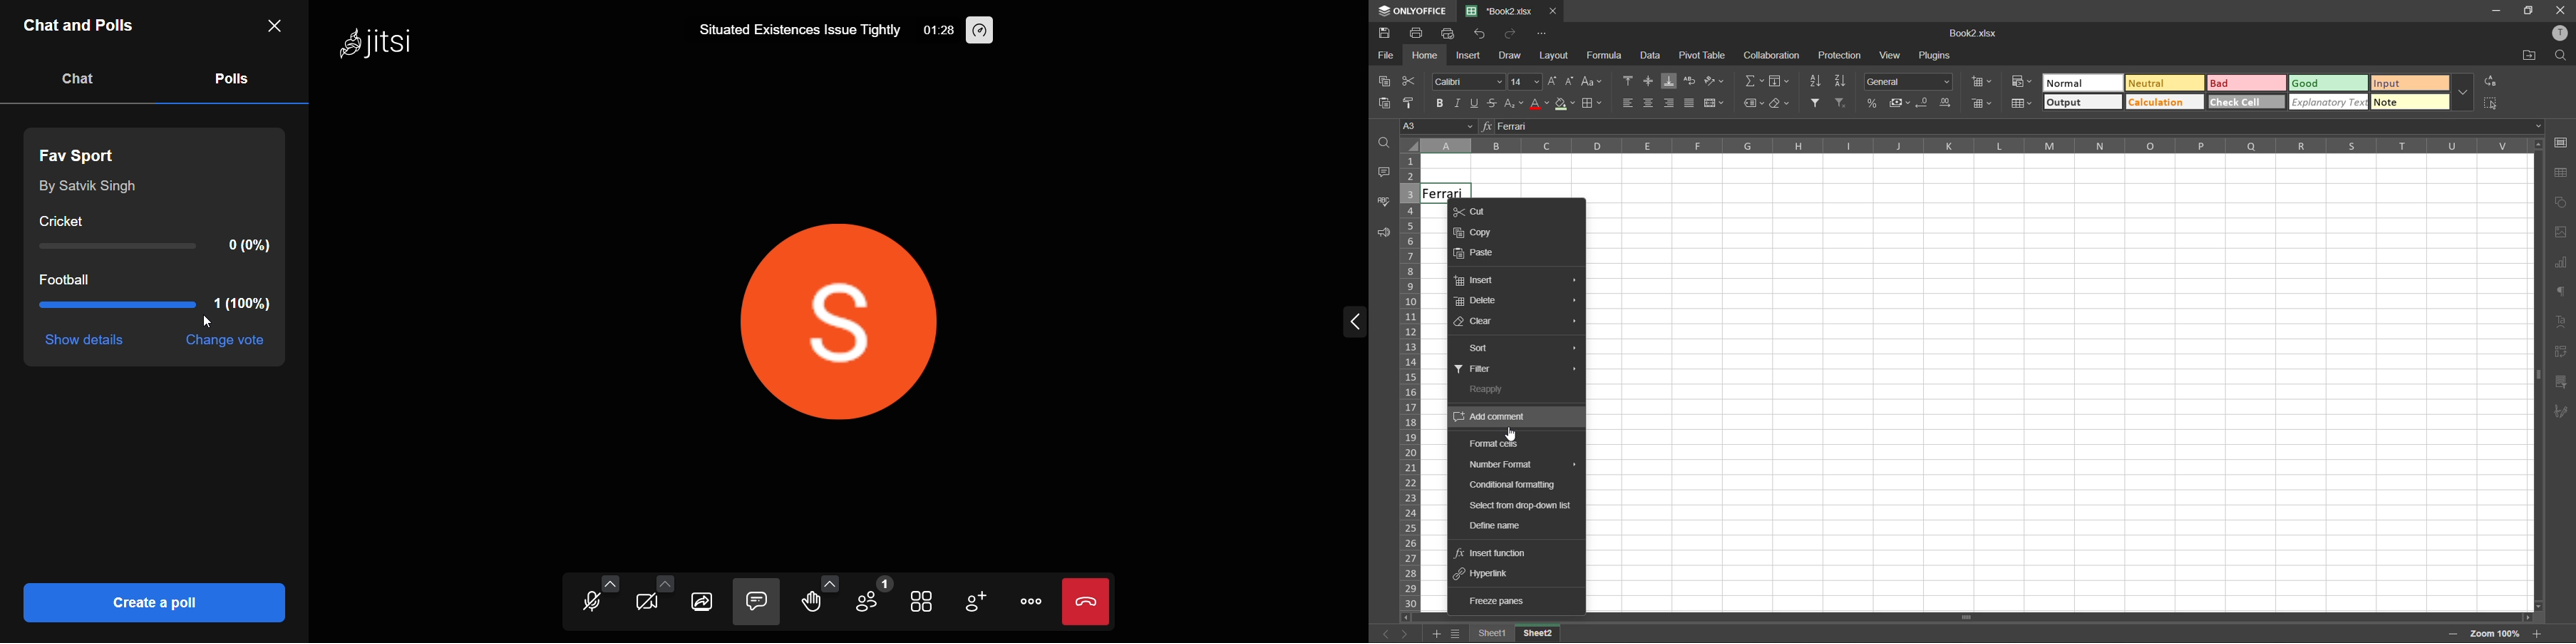 The image size is (2576, 644). Describe the element at coordinates (830, 581) in the screenshot. I see `more emoji` at that location.